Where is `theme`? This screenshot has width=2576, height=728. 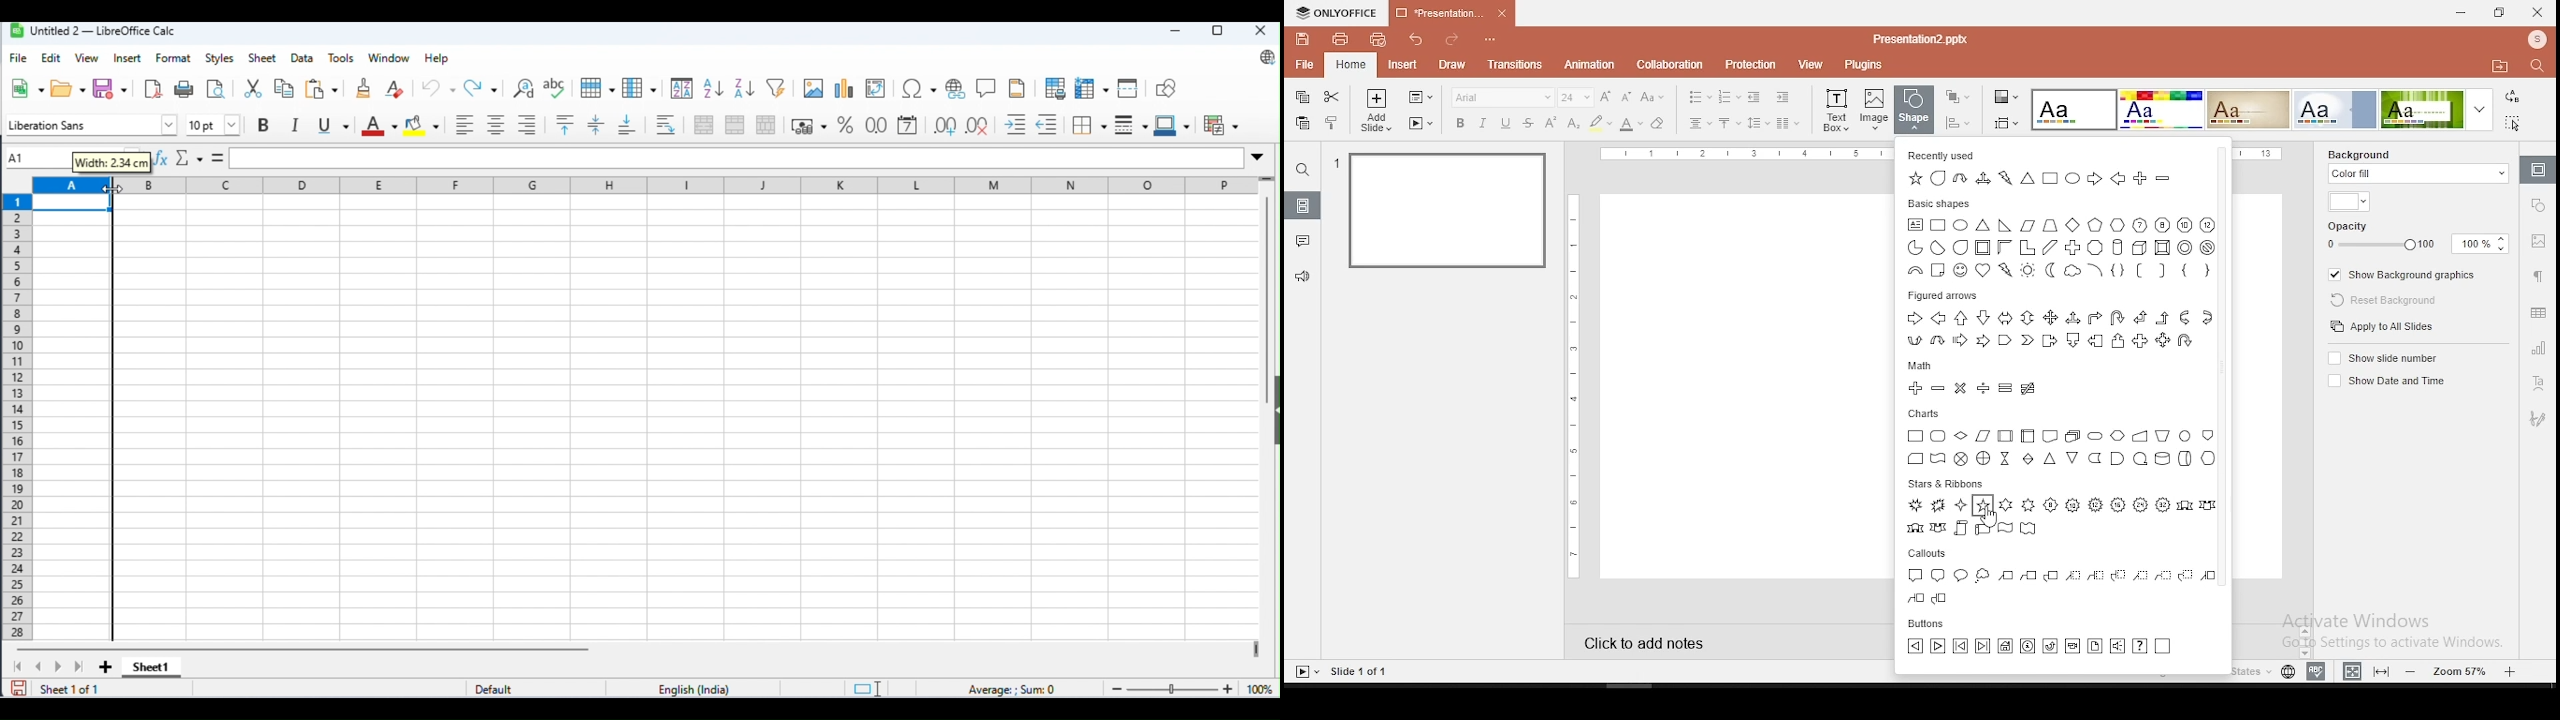
theme is located at coordinates (2075, 111).